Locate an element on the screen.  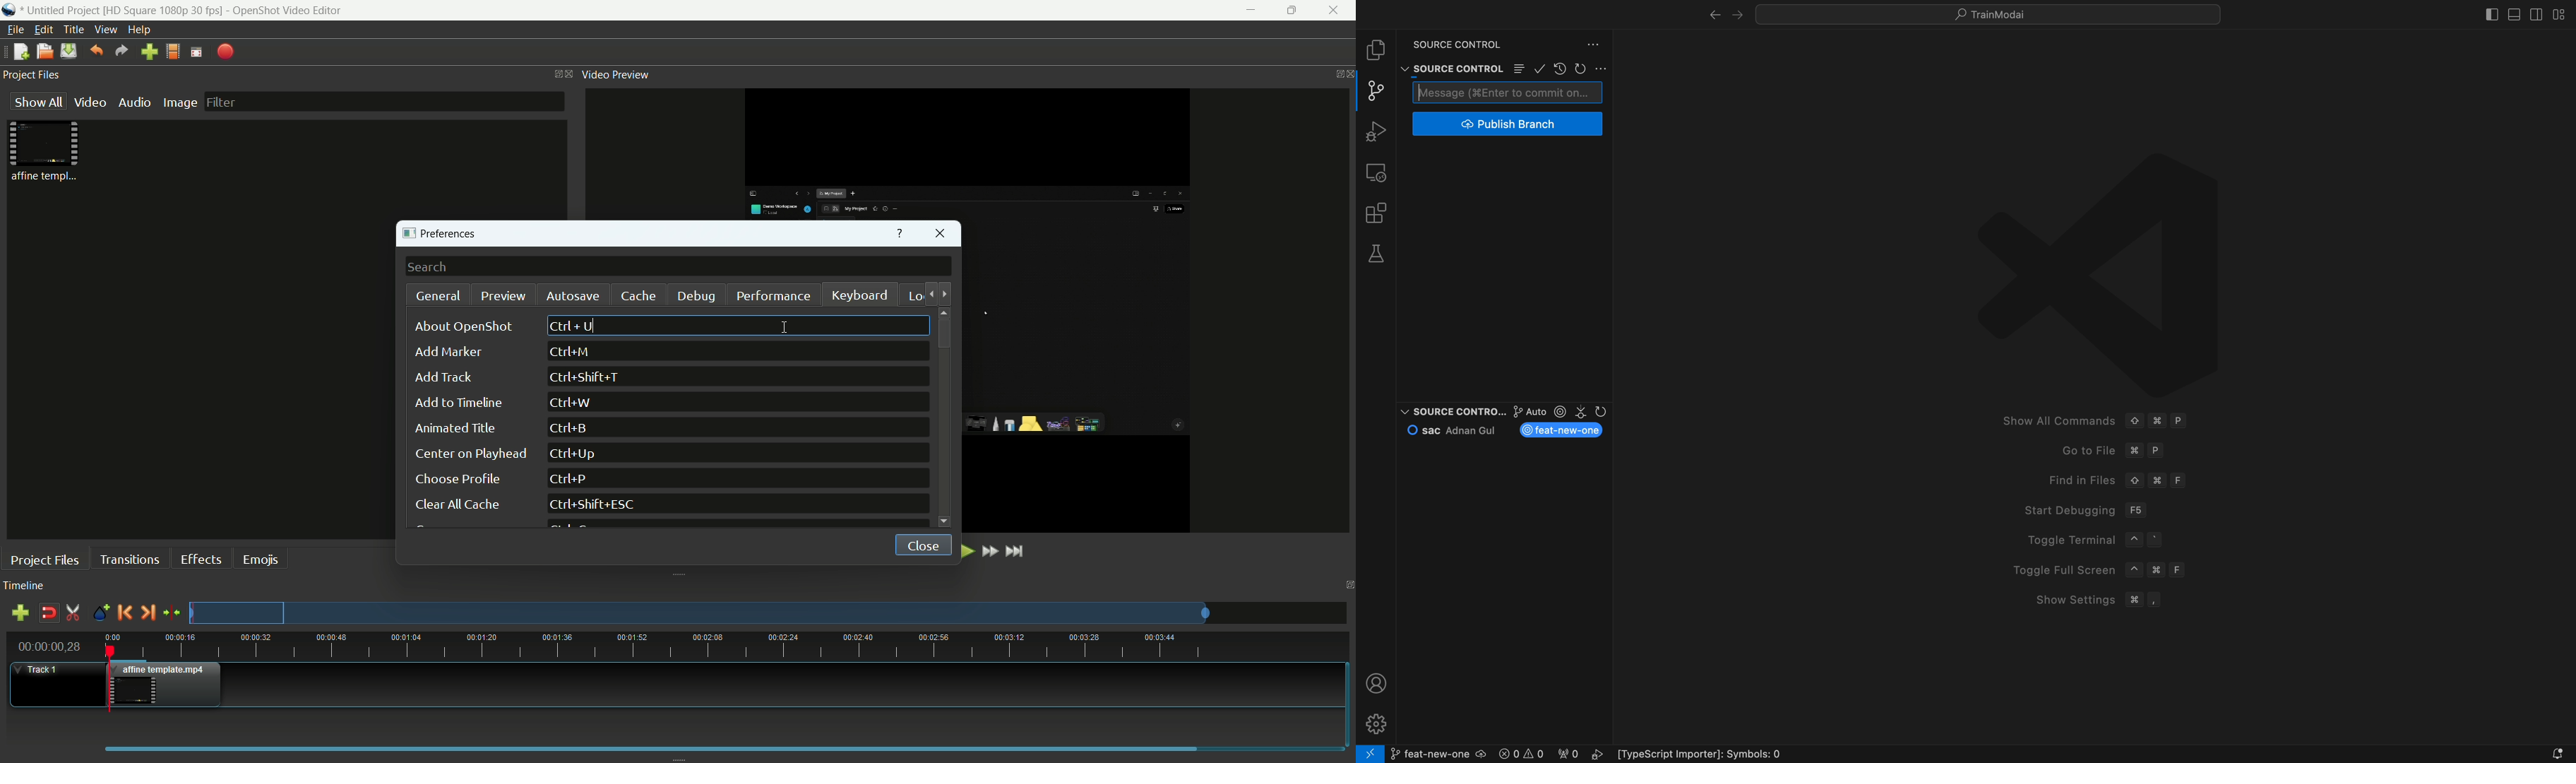
view menu is located at coordinates (106, 30).